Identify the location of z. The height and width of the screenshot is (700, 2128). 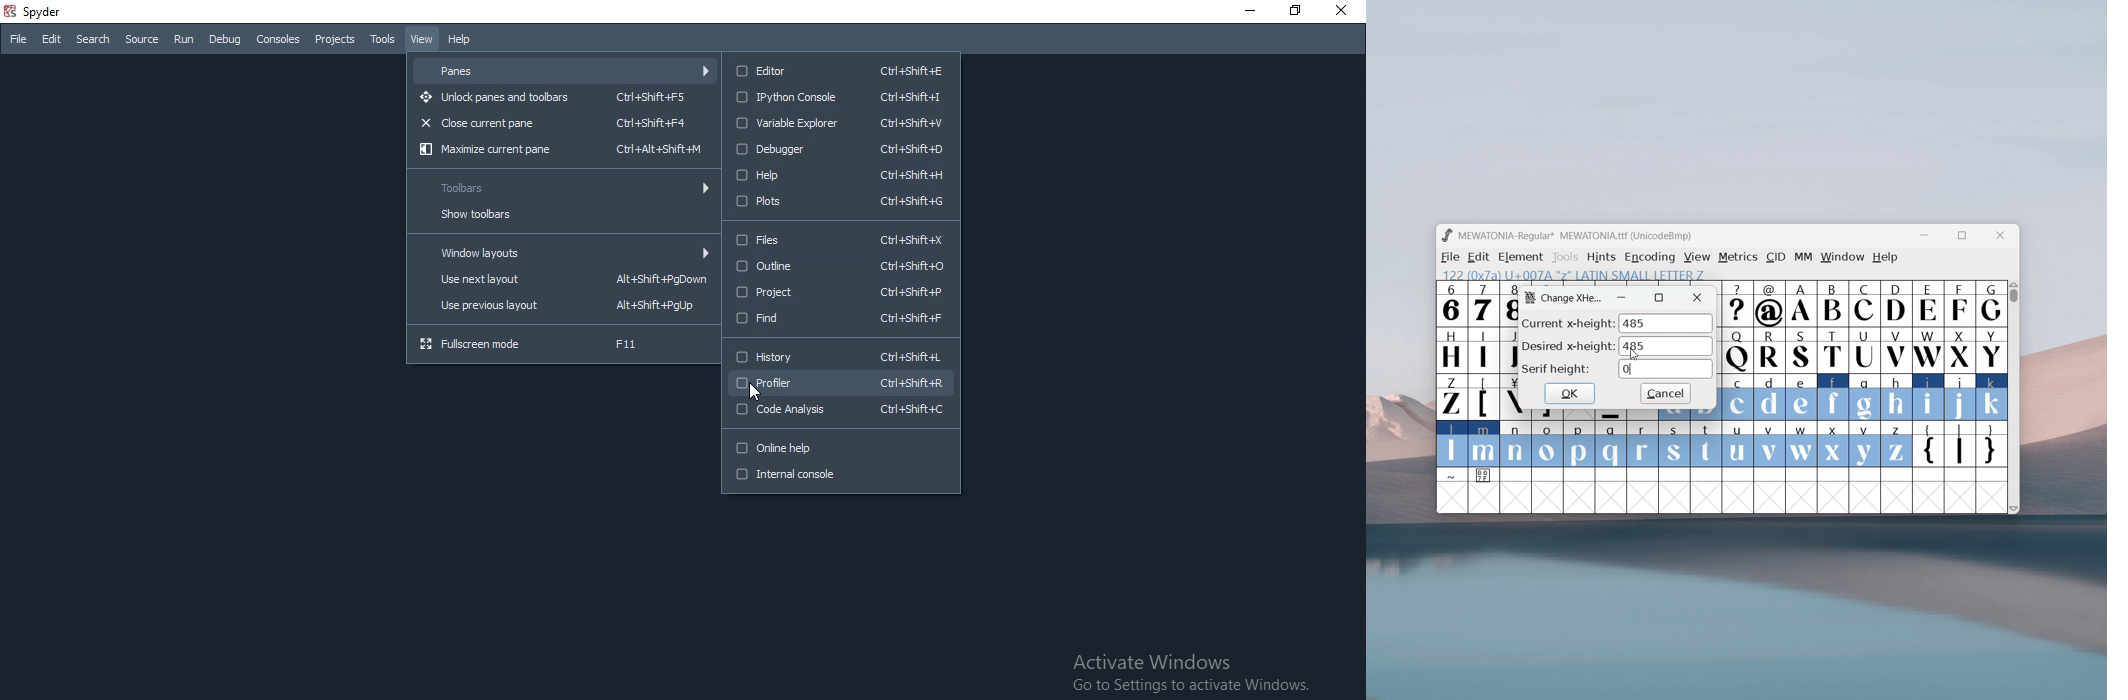
(1896, 444).